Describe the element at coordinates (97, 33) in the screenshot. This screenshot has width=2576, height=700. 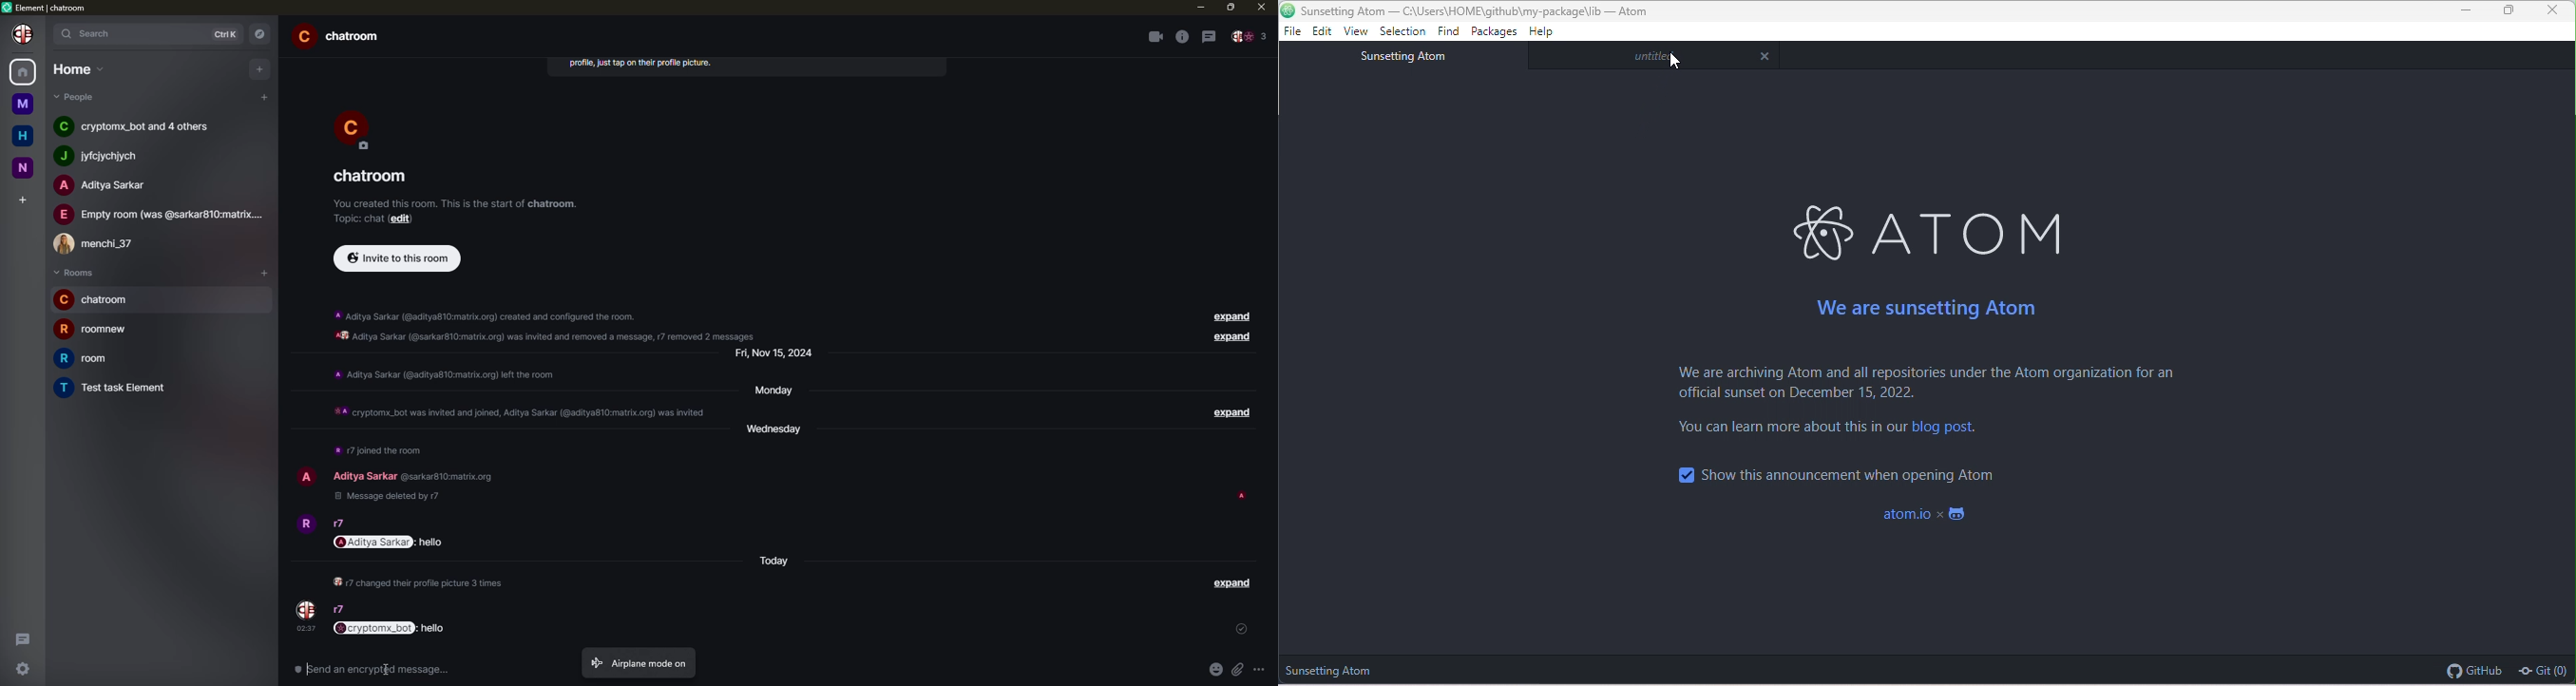
I see `search` at that location.